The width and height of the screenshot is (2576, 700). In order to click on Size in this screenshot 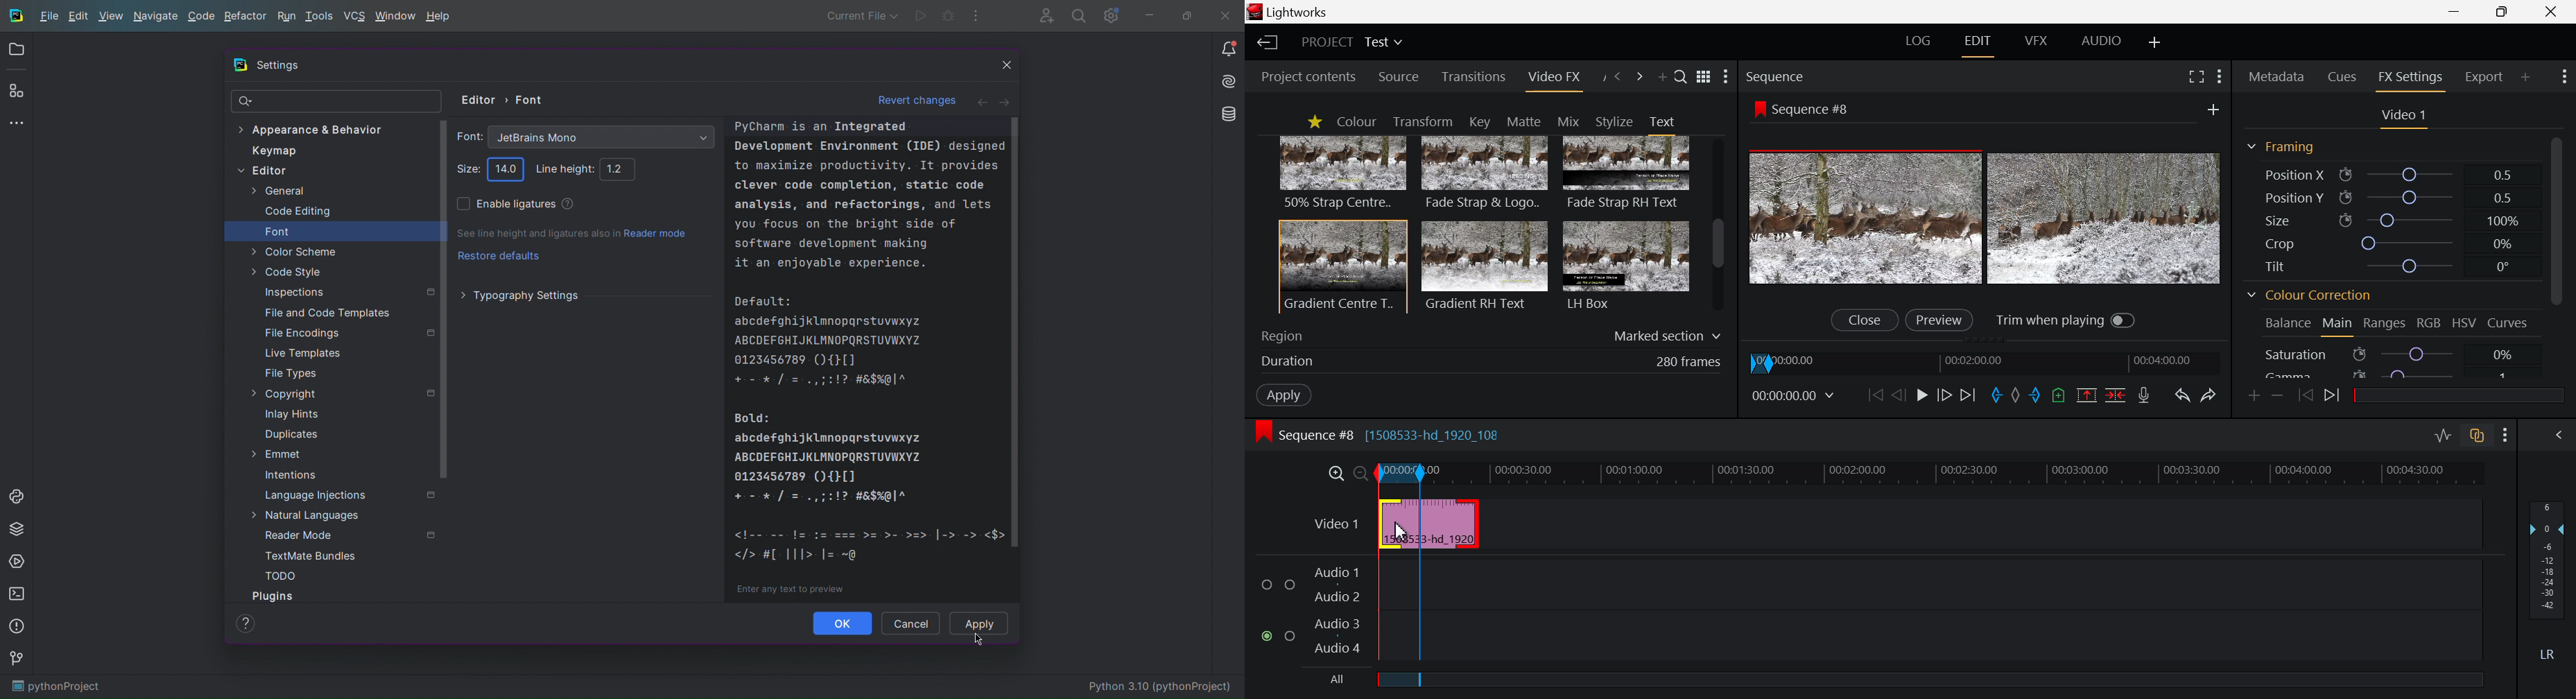, I will do `click(2389, 218)`.